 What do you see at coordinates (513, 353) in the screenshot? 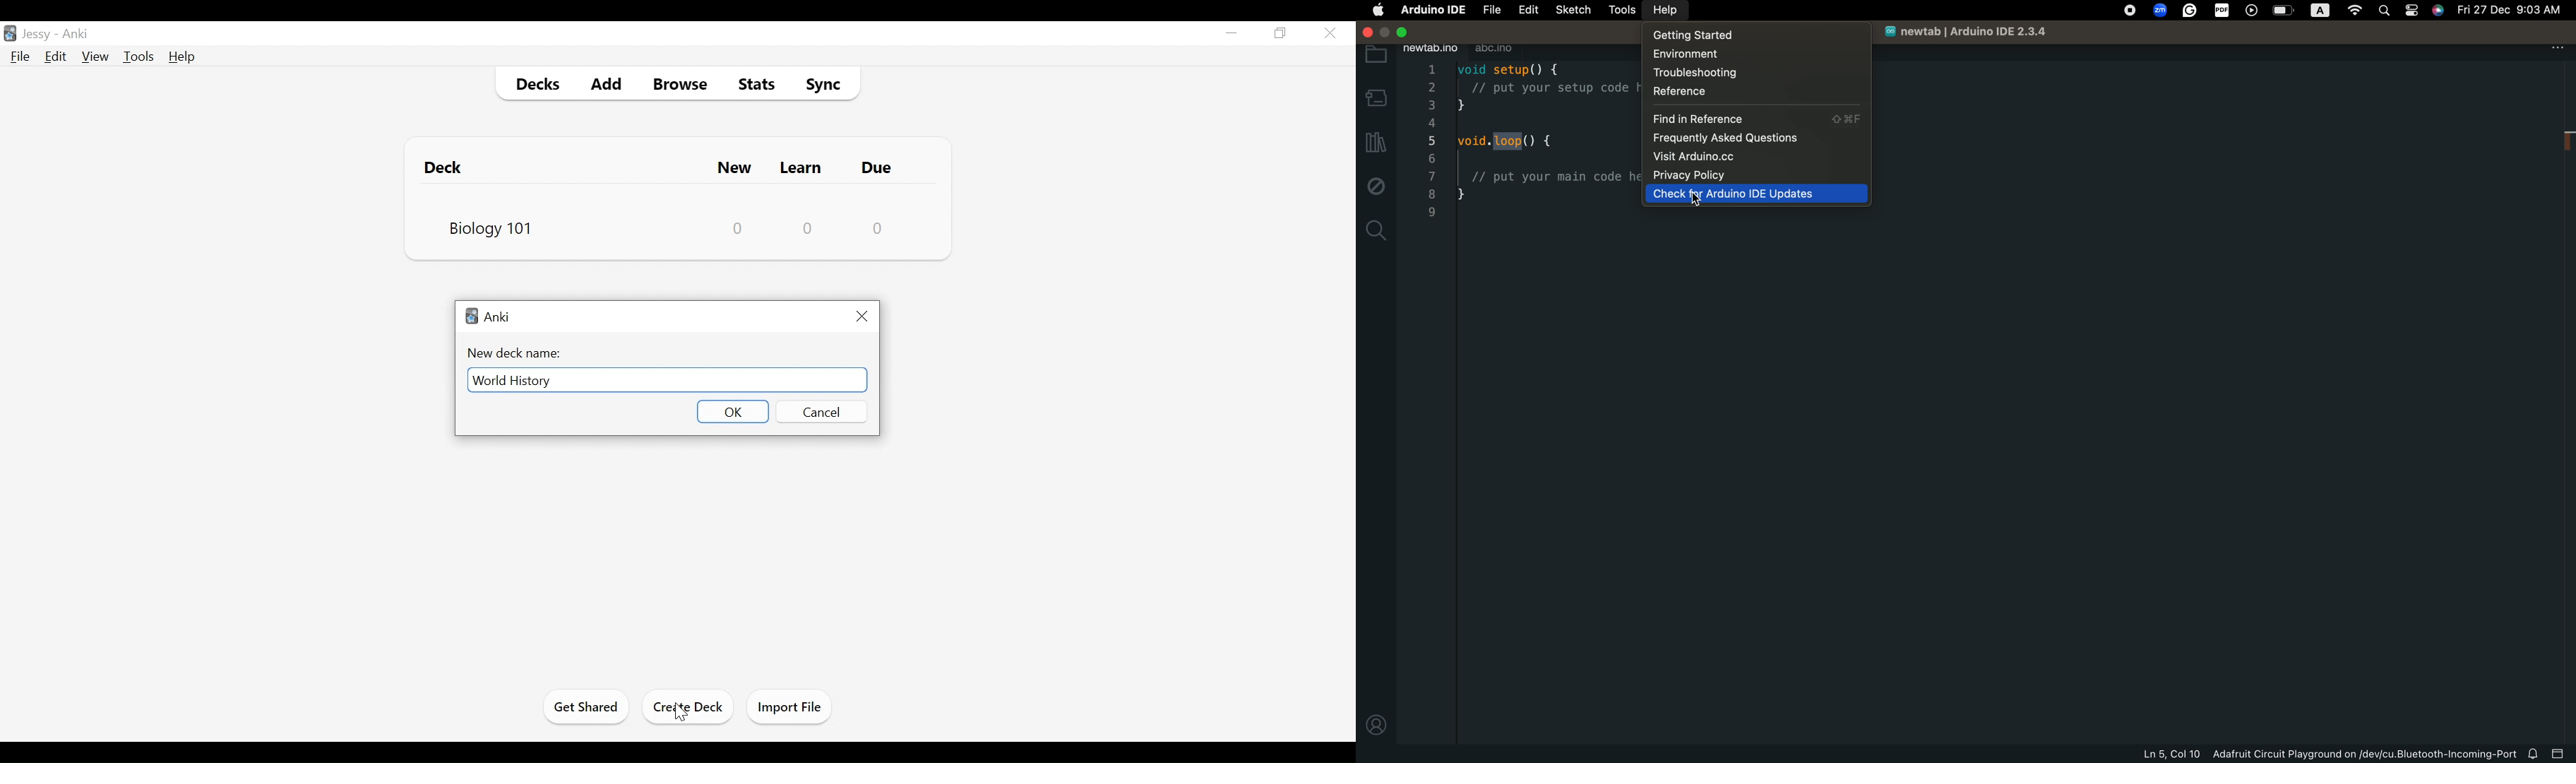
I see `New Deck Name` at bounding box center [513, 353].